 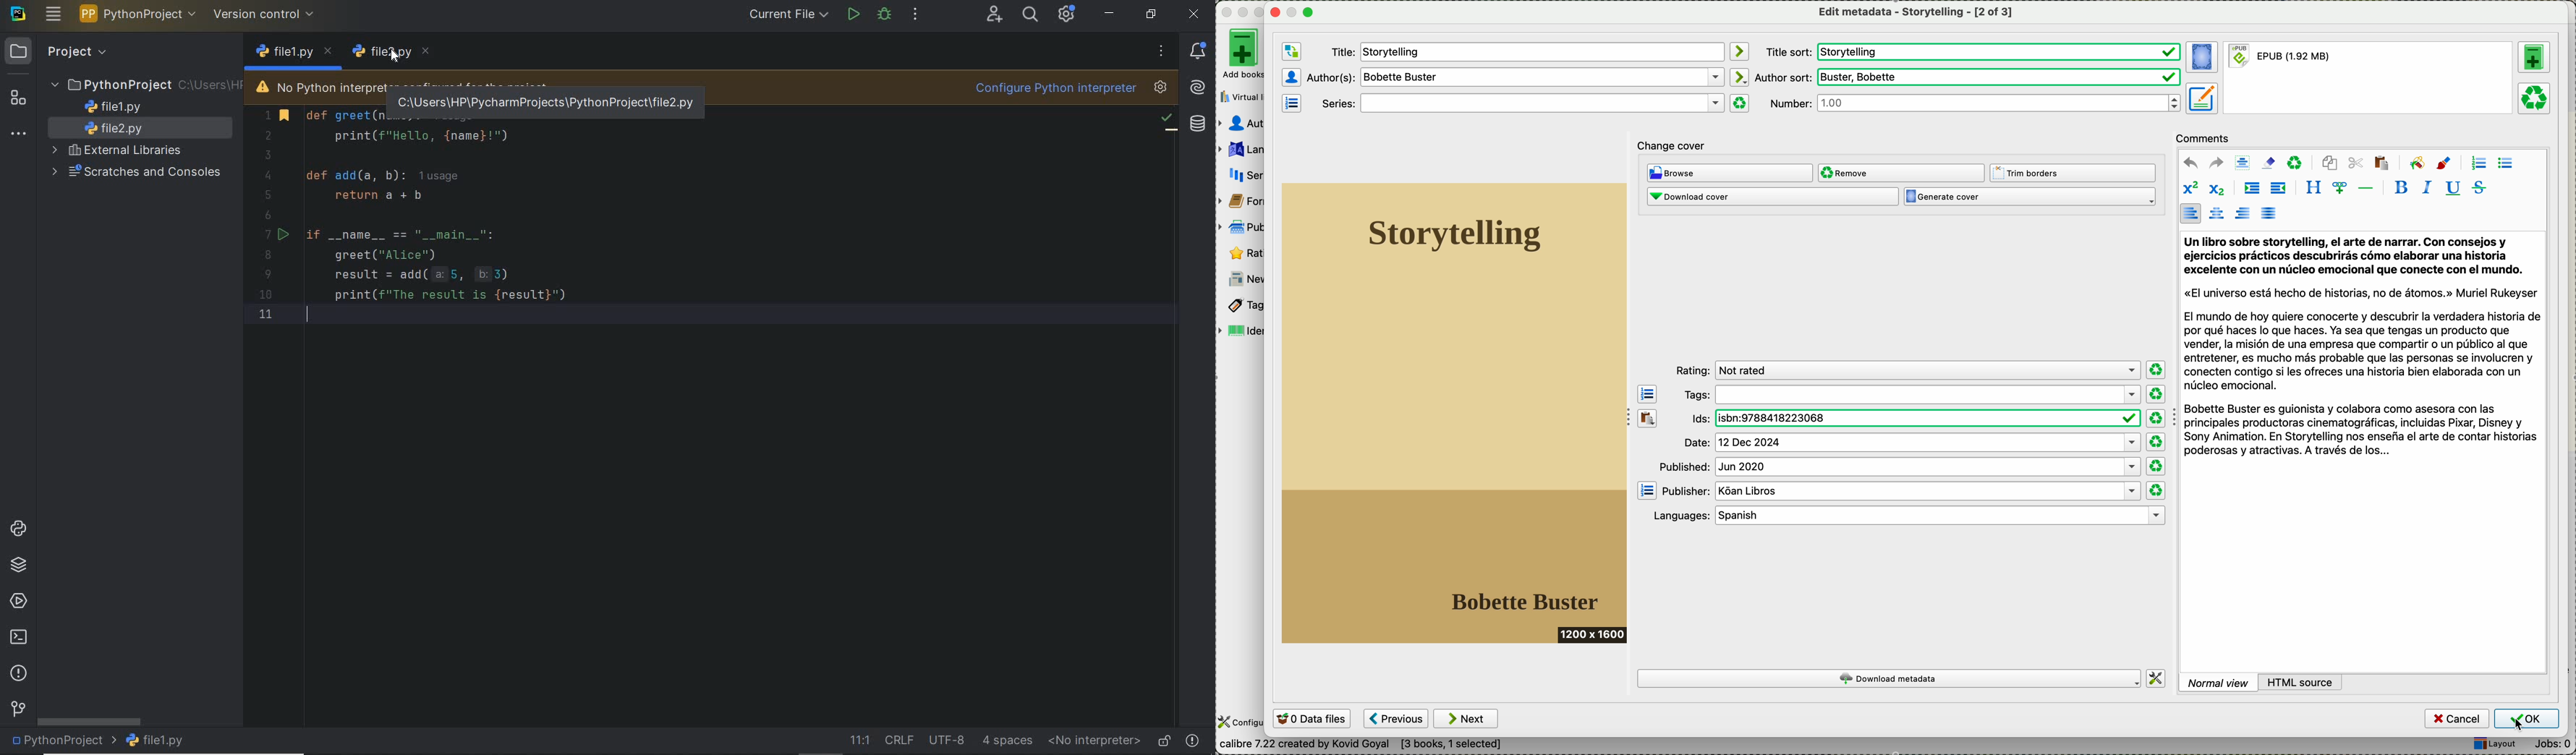 What do you see at coordinates (2305, 681) in the screenshot?
I see `HTML source` at bounding box center [2305, 681].